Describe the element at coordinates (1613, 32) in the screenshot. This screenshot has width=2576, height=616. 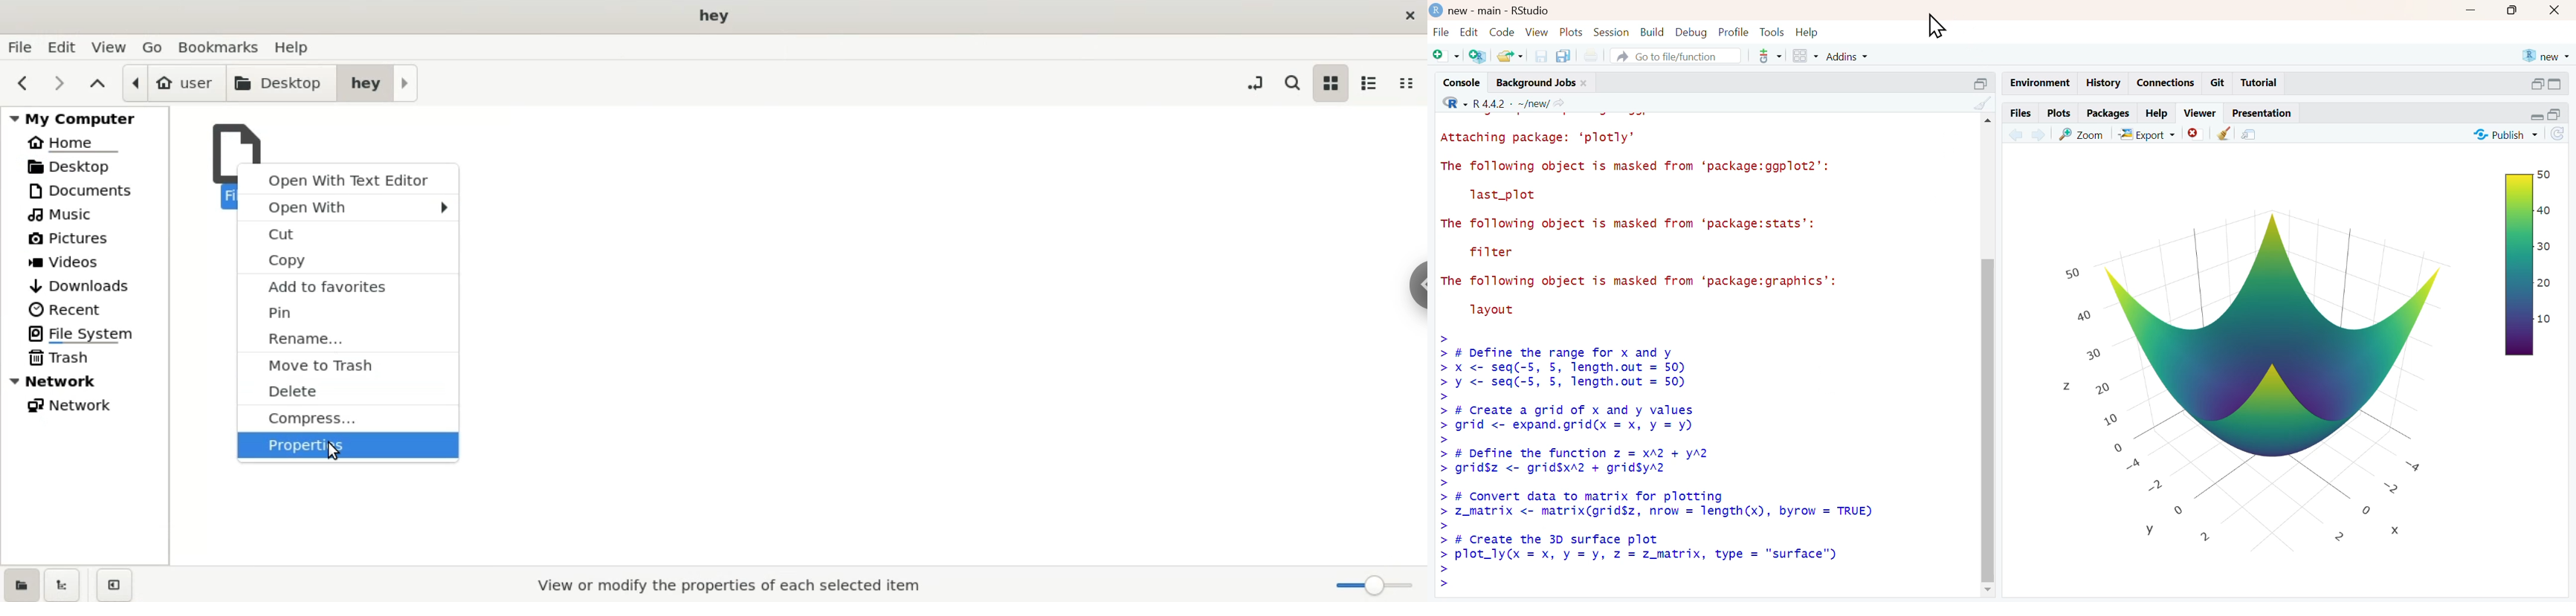
I see `session` at that location.